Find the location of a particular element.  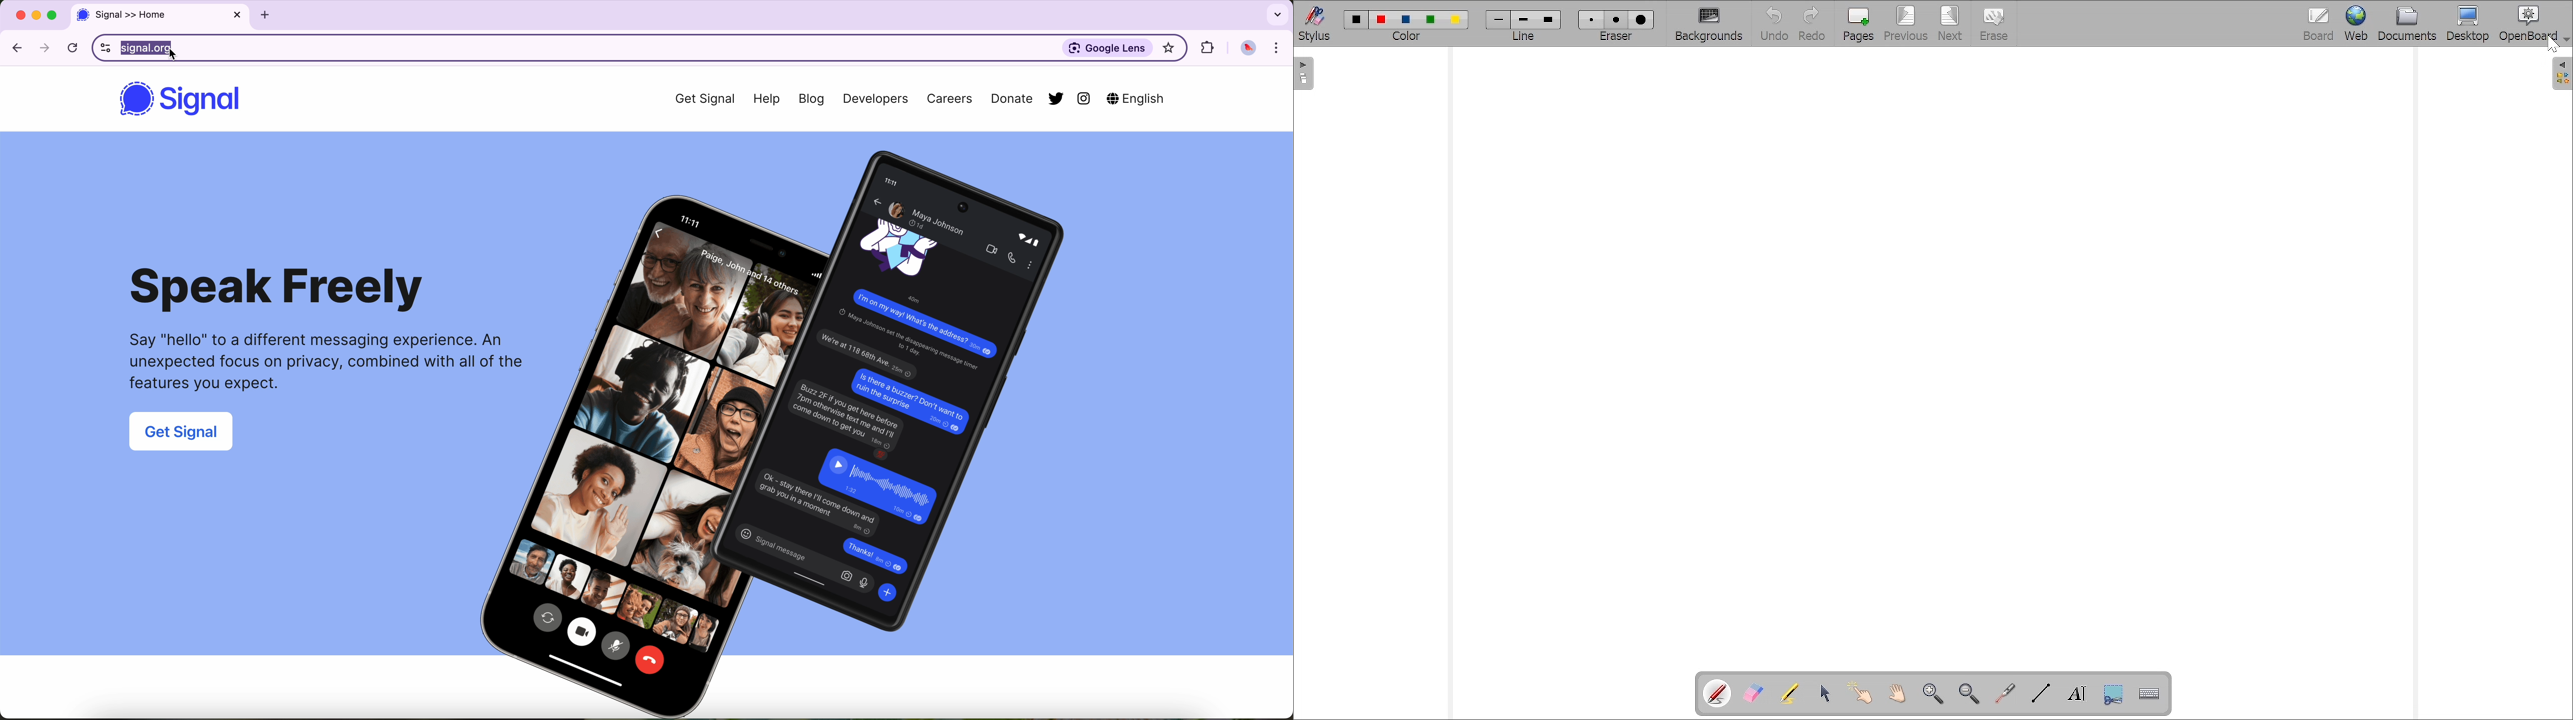

Get Signal  is located at coordinates (184, 434).